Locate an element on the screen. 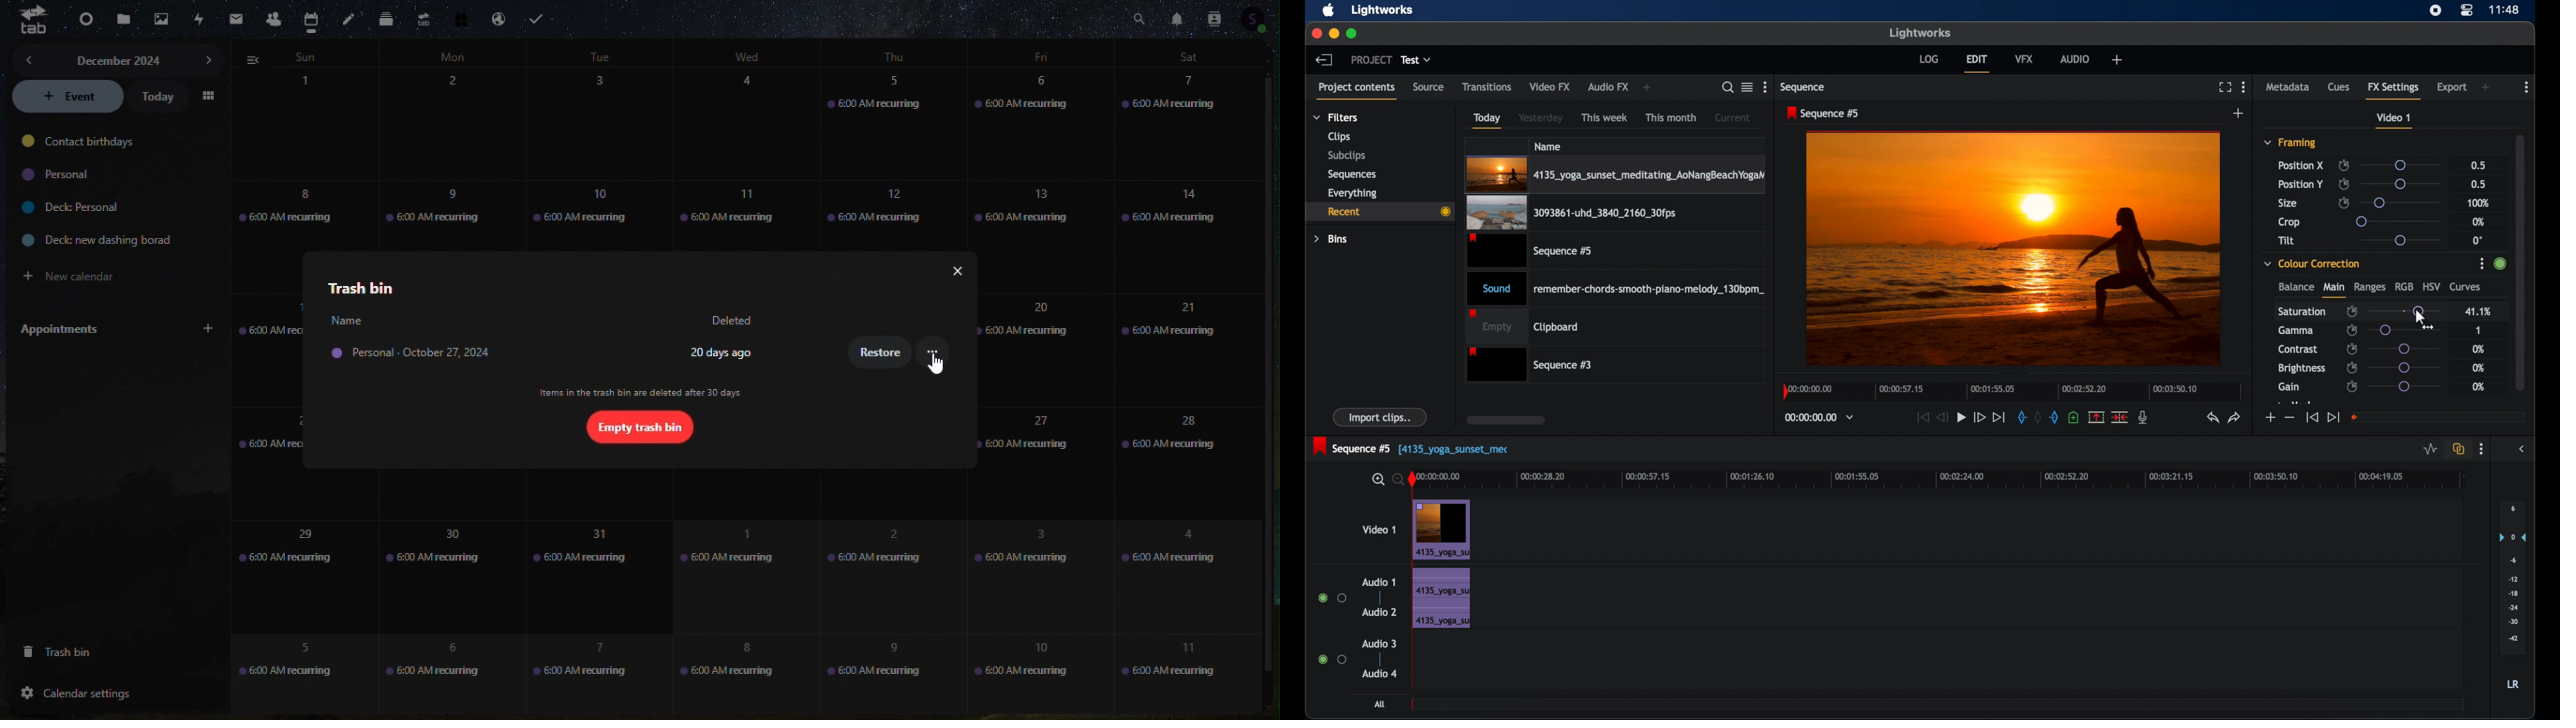 This screenshot has width=2576, height=728. today is located at coordinates (1487, 120).